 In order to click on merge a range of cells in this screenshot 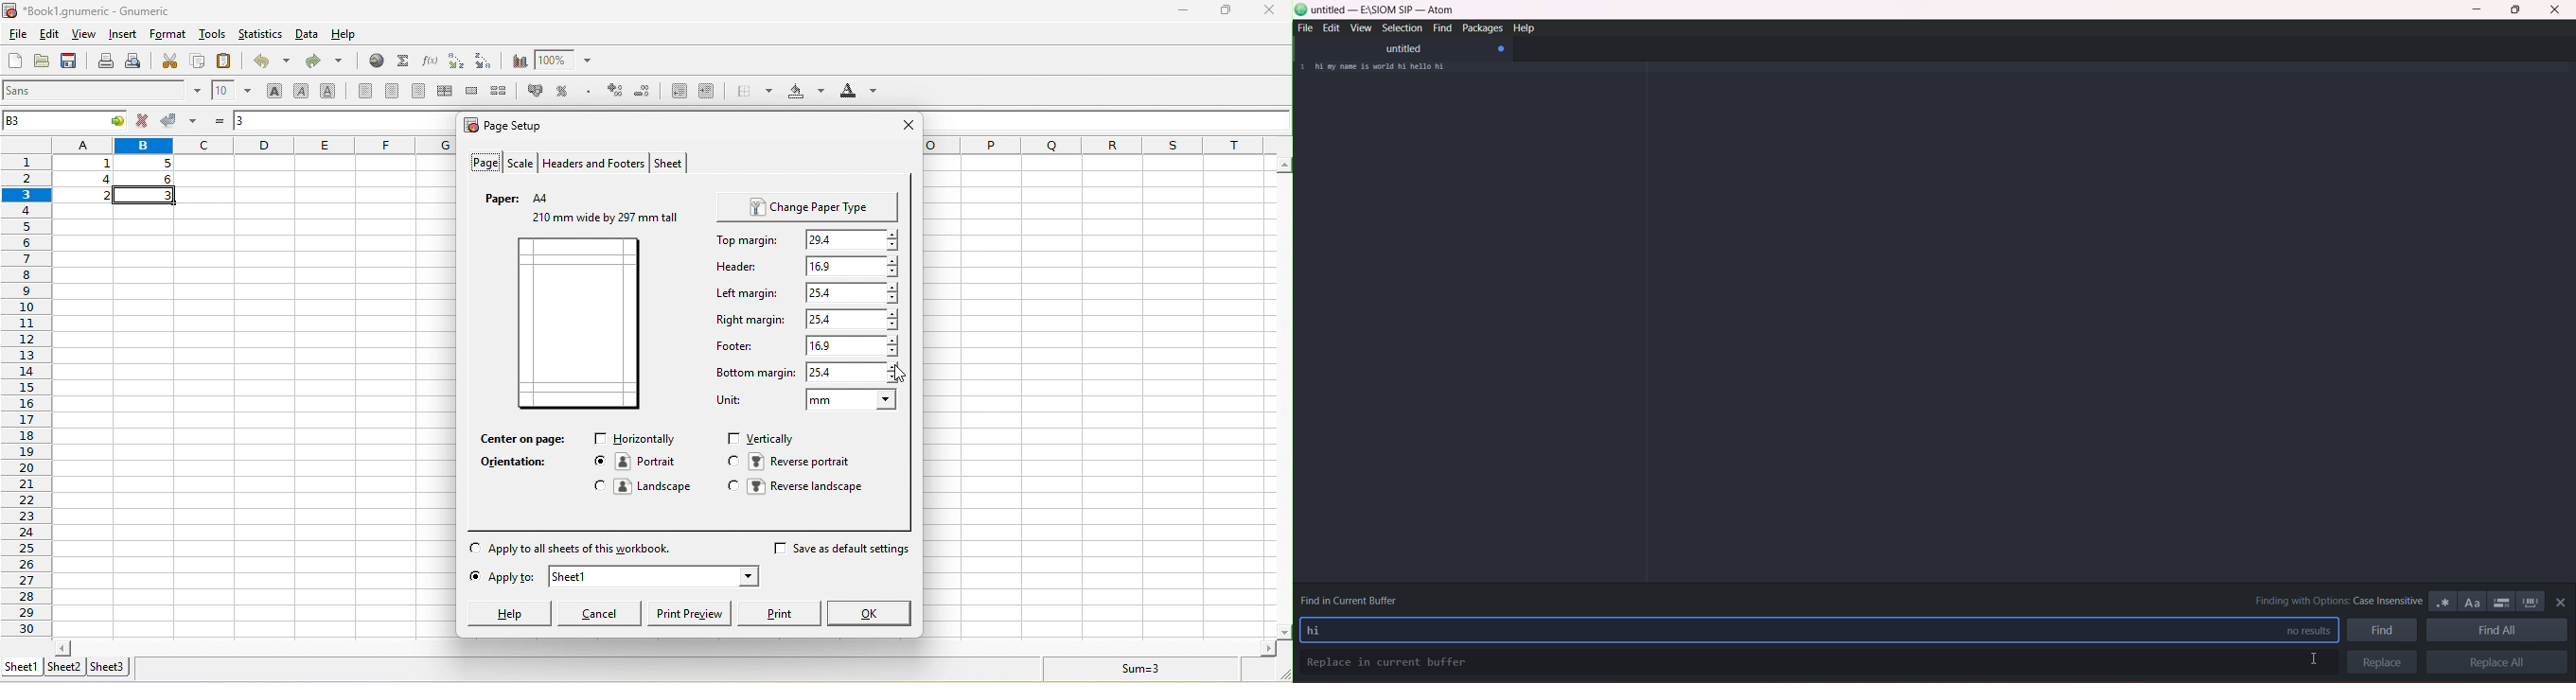, I will do `click(473, 93)`.